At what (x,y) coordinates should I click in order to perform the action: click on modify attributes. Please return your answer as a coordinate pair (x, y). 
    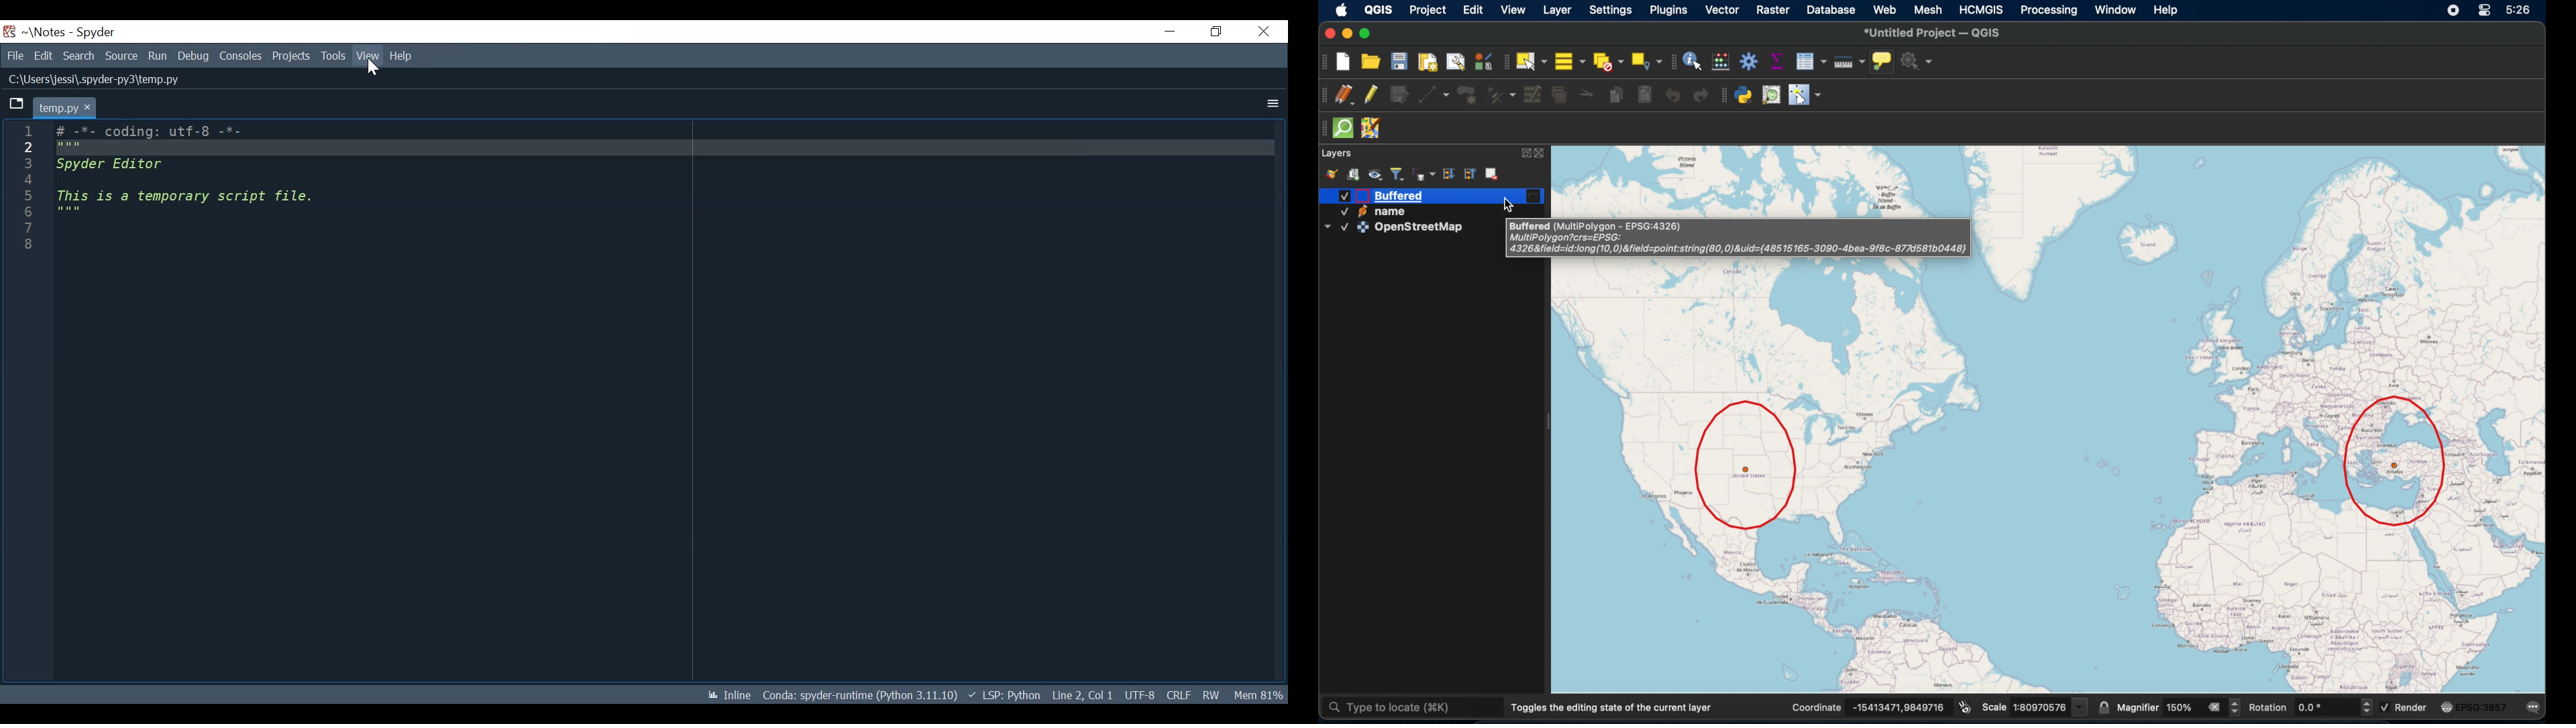
    Looking at the image, I should click on (1532, 93).